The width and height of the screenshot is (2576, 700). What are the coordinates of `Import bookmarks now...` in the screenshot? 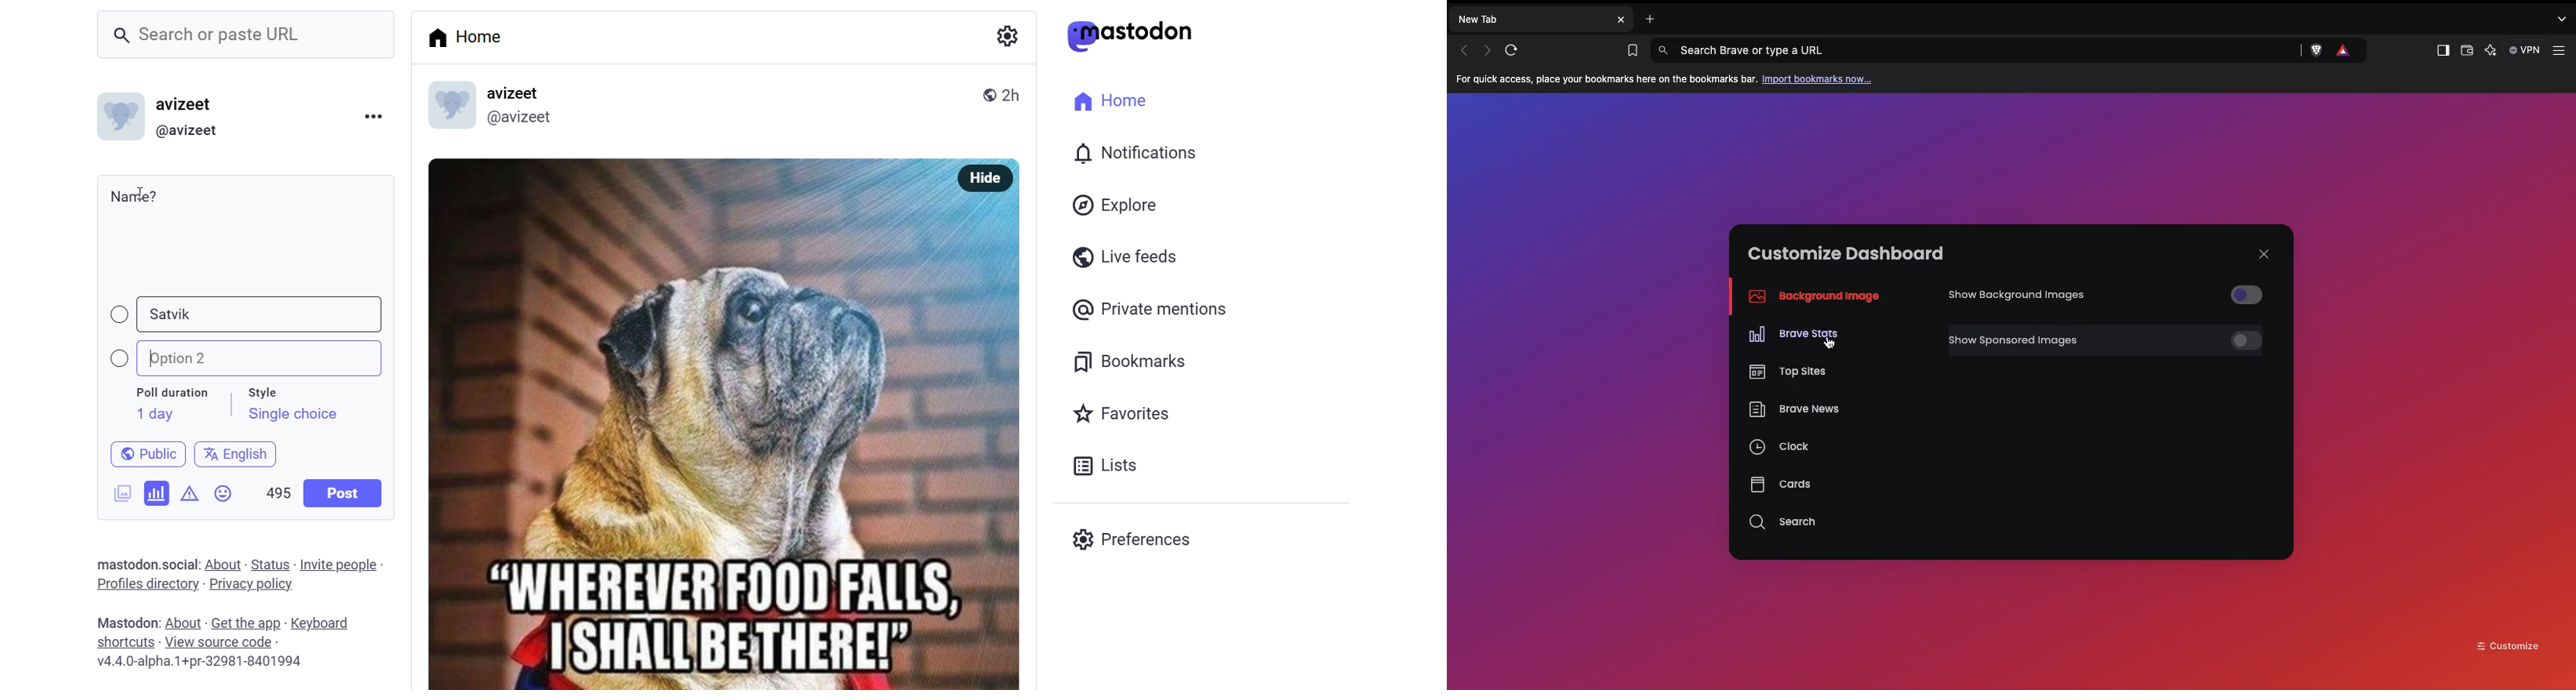 It's located at (1820, 78).